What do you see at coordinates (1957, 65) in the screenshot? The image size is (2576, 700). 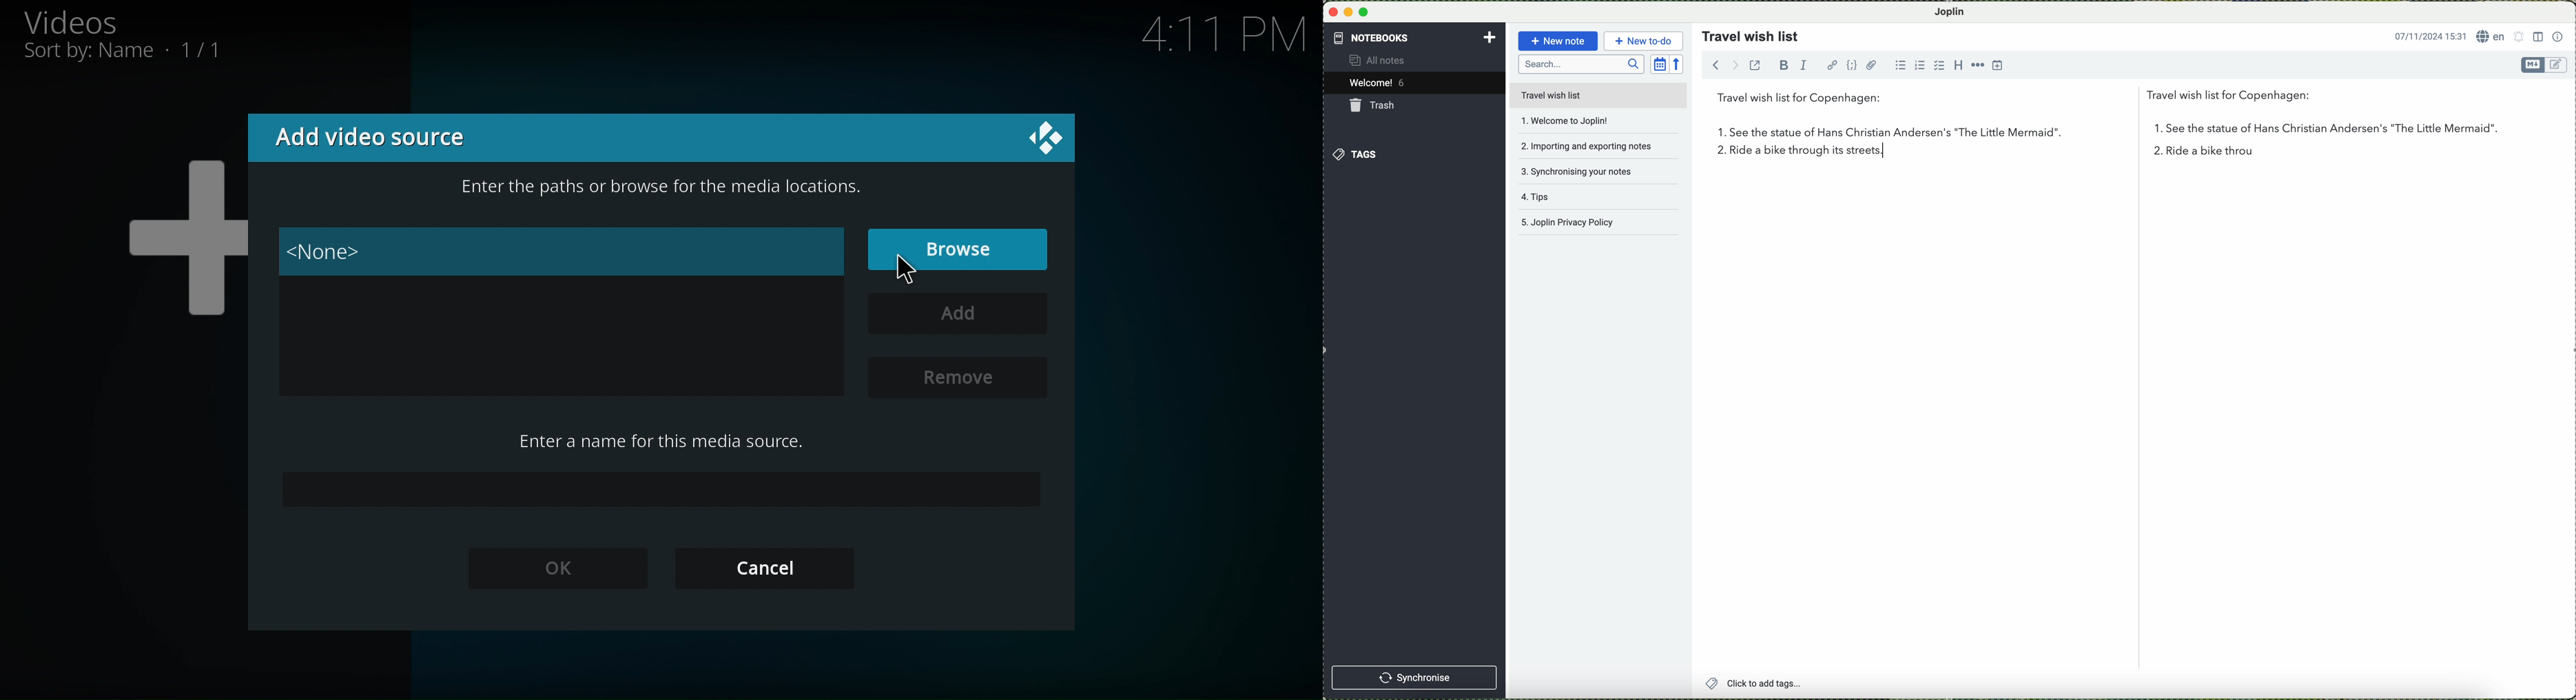 I see `heading` at bounding box center [1957, 65].